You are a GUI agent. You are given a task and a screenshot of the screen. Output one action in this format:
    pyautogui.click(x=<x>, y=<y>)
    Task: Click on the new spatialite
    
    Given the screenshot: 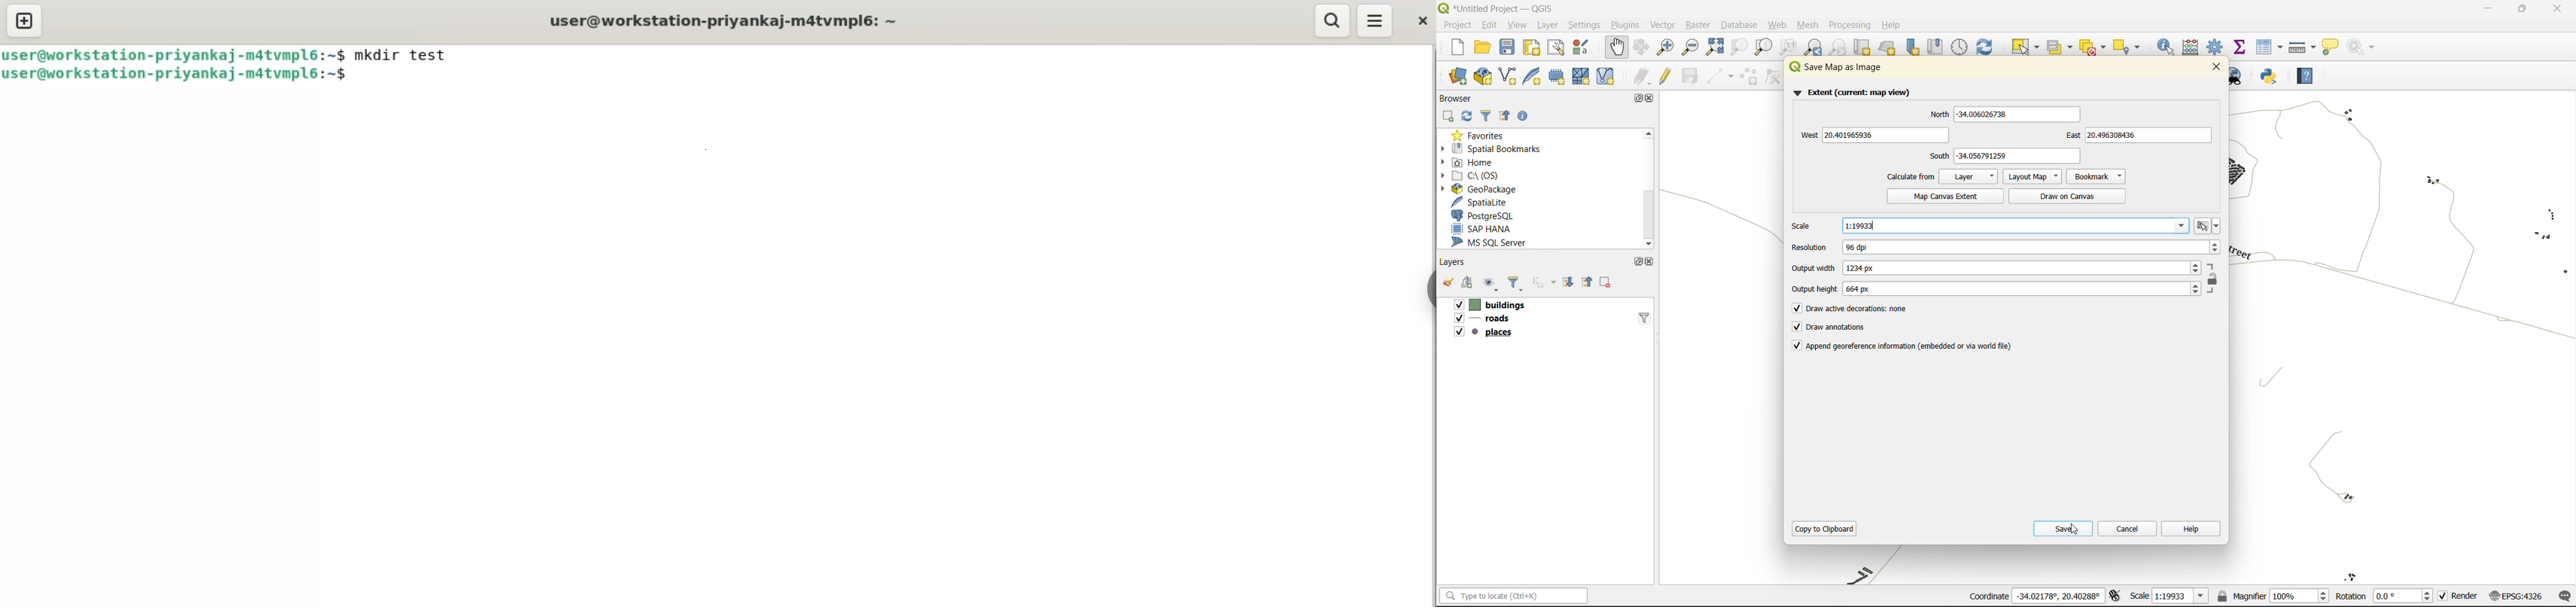 What is the action you would take?
    pyautogui.click(x=1532, y=77)
    